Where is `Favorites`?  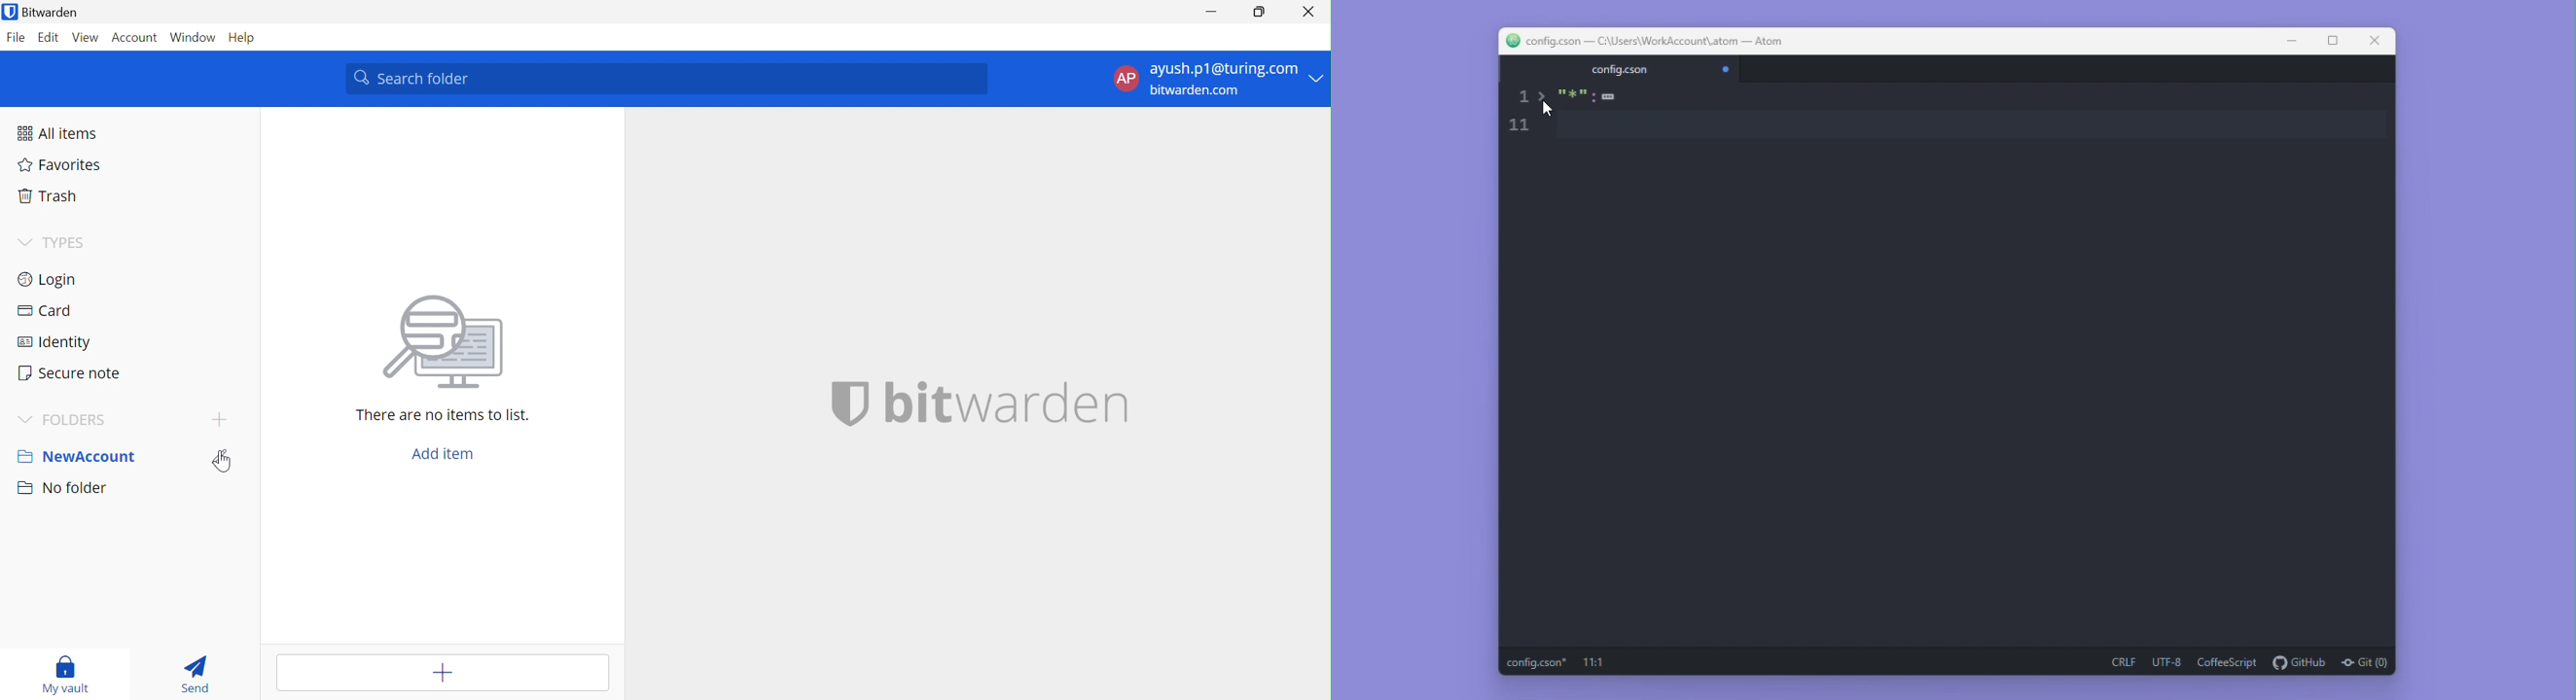
Favorites is located at coordinates (60, 167).